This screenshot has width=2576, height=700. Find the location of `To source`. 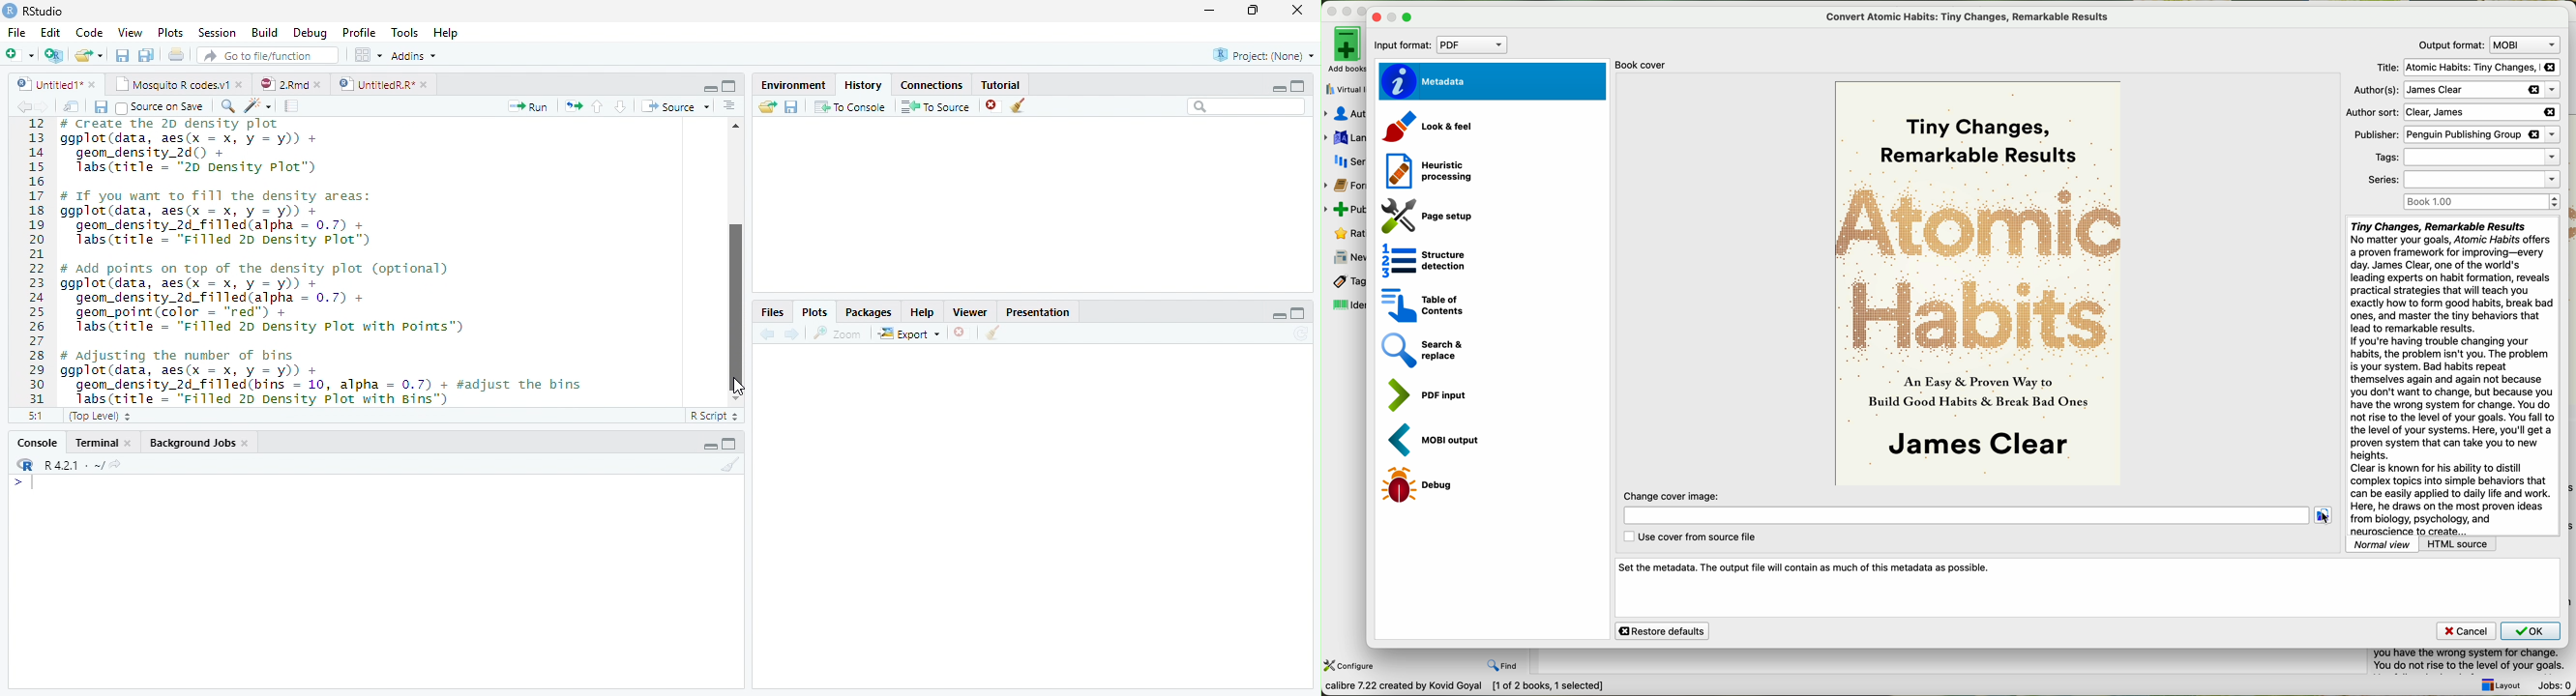

To source is located at coordinates (936, 107).